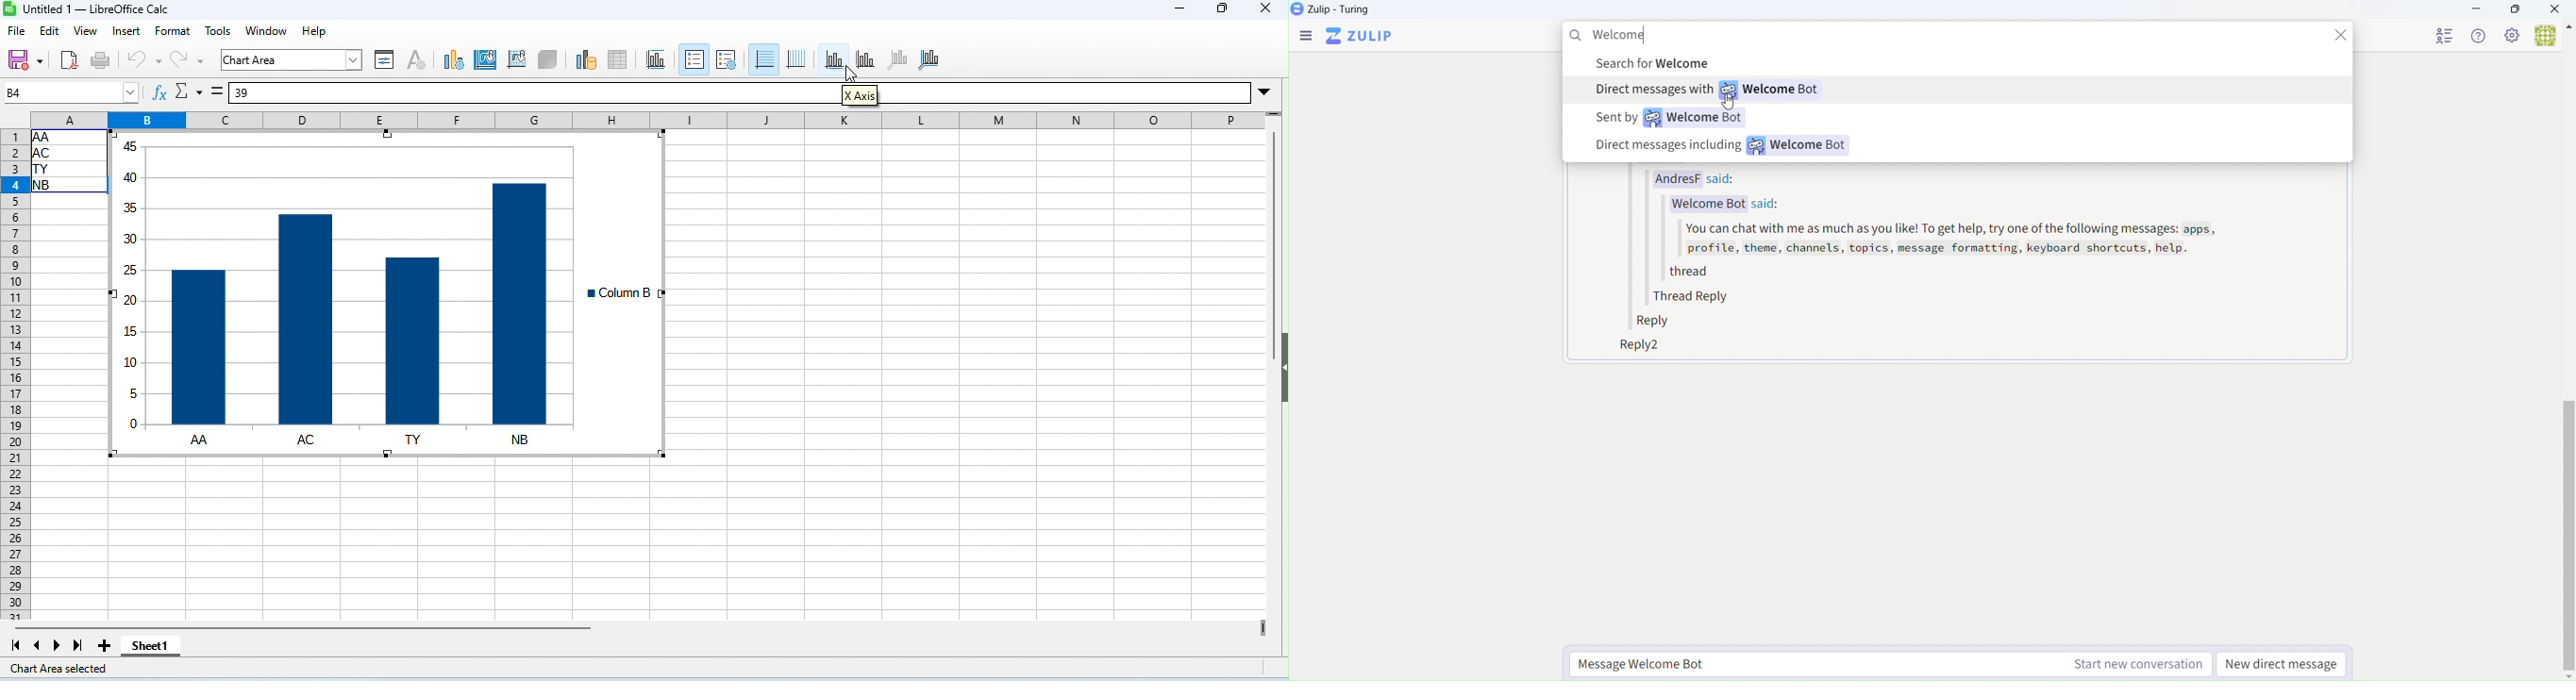  What do you see at coordinates (218, 91) in the screenshot?
I see `=` at bounding box center [218, 91].